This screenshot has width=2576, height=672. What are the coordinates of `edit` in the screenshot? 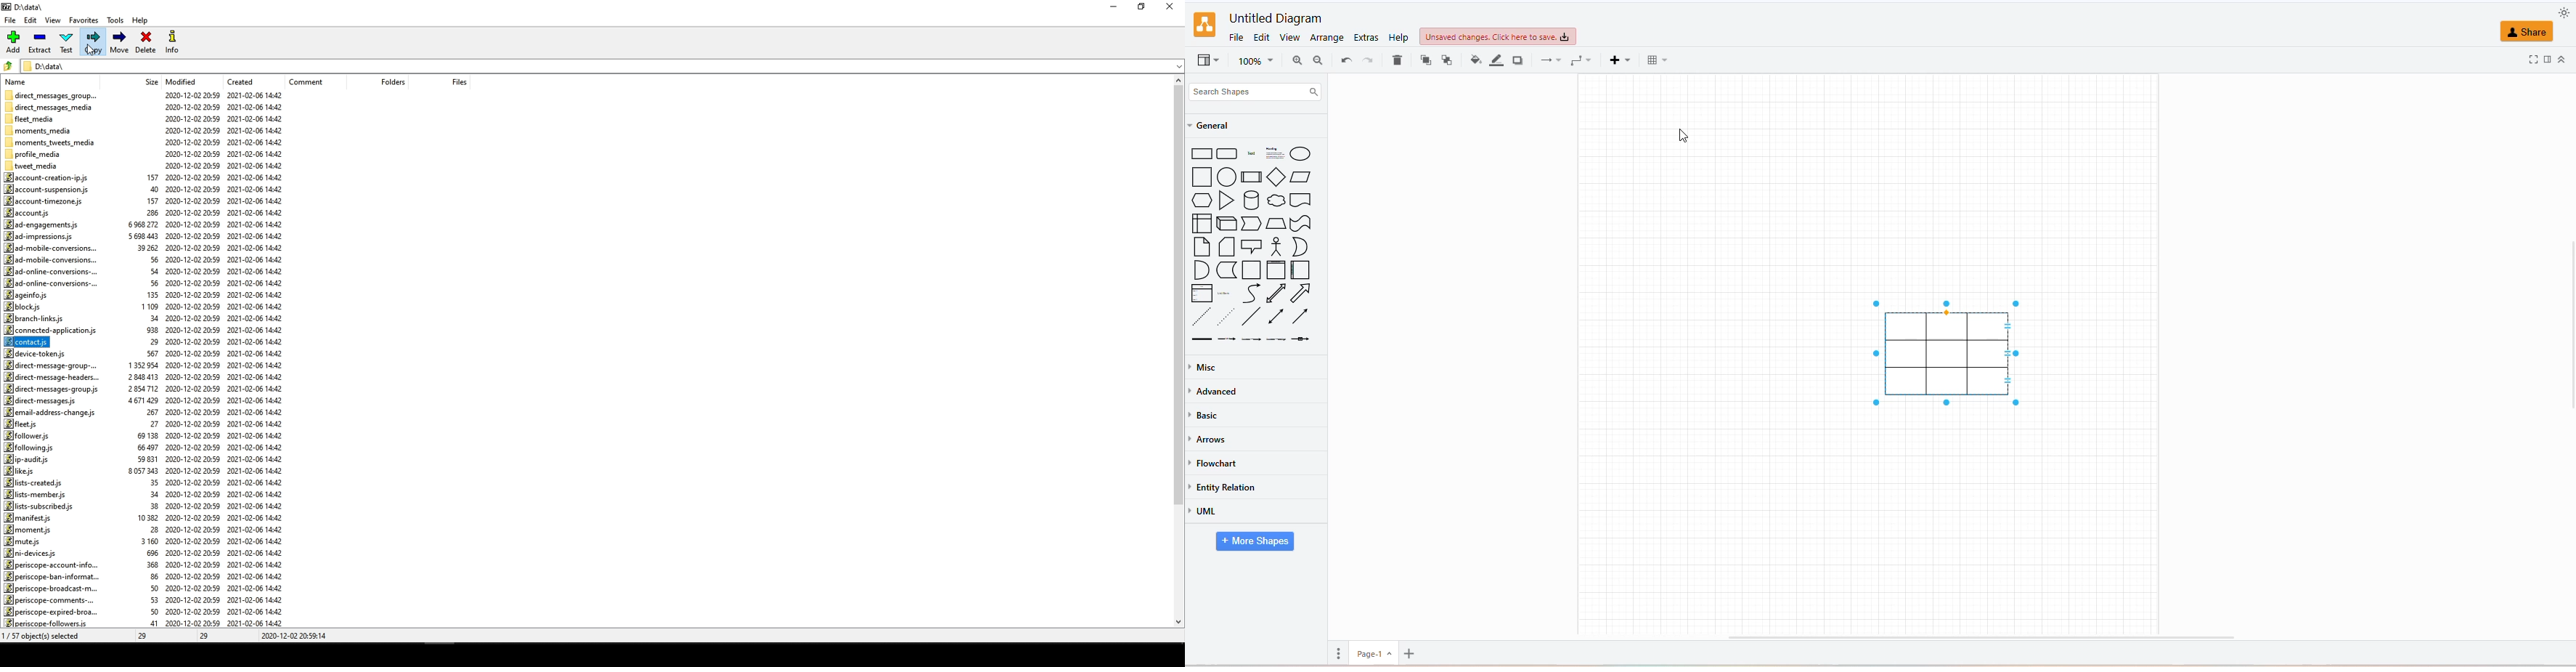 It's located at (1262, 36).